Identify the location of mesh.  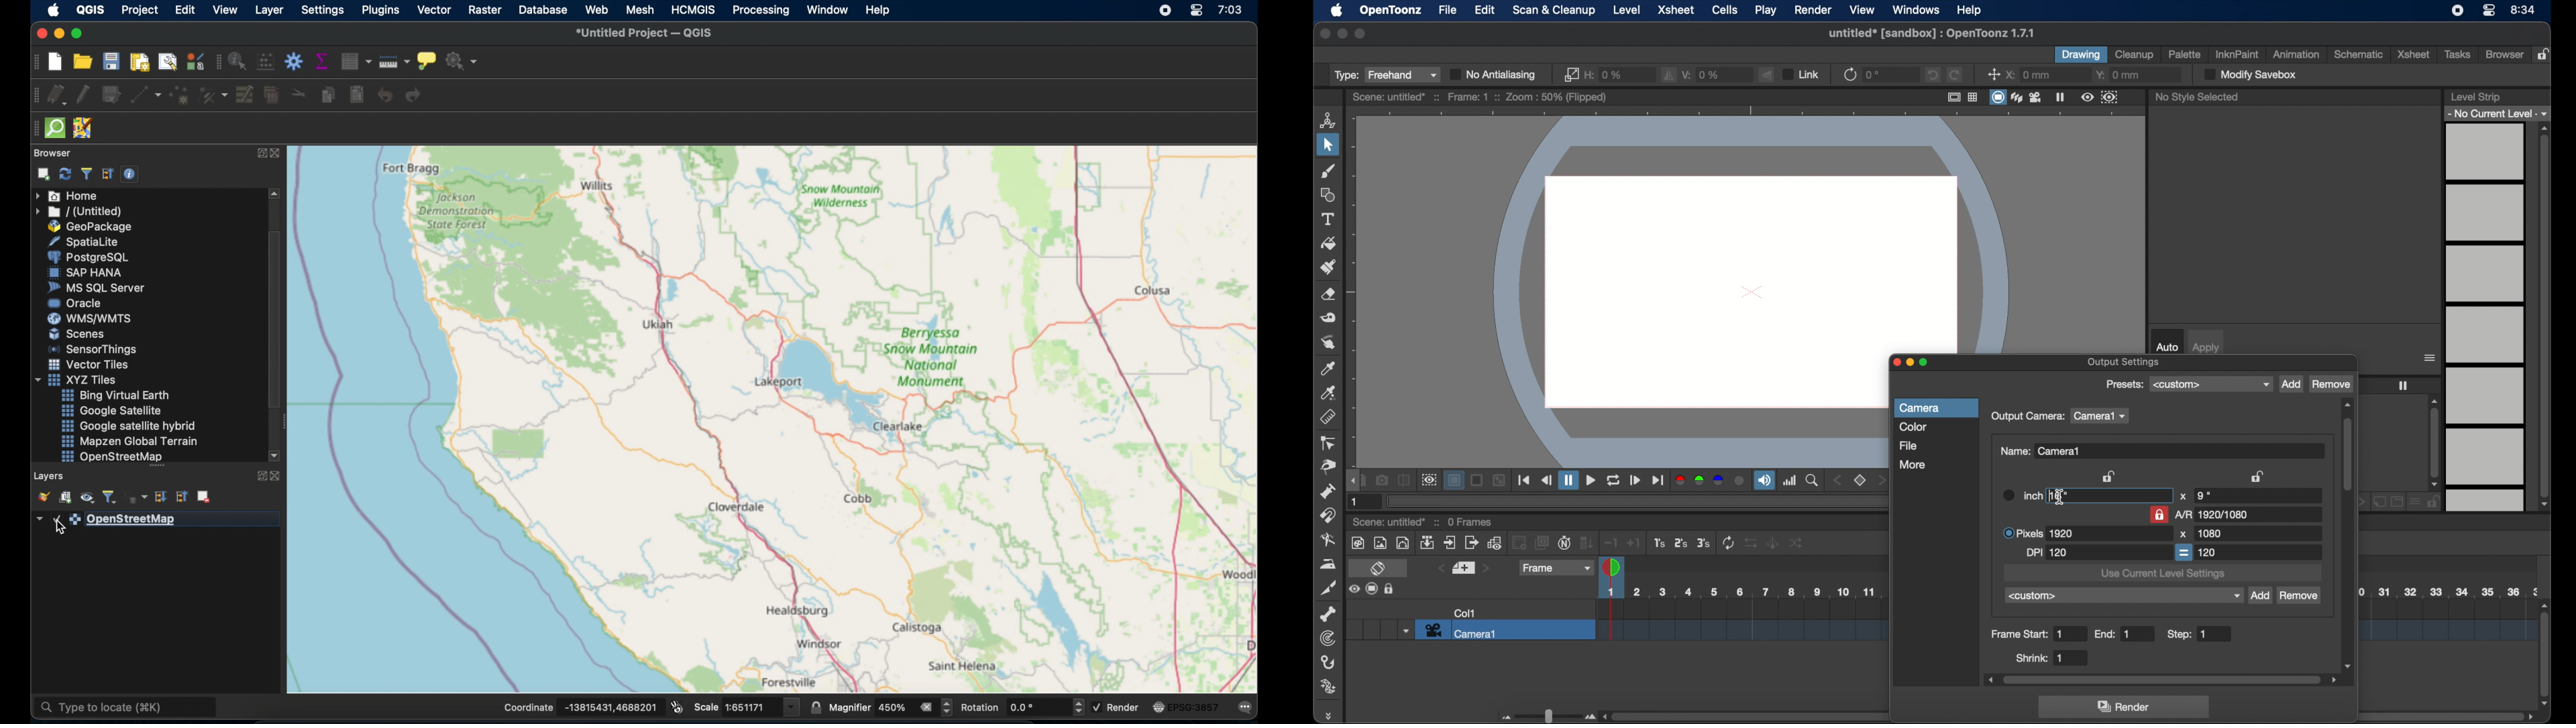
(640, 8).